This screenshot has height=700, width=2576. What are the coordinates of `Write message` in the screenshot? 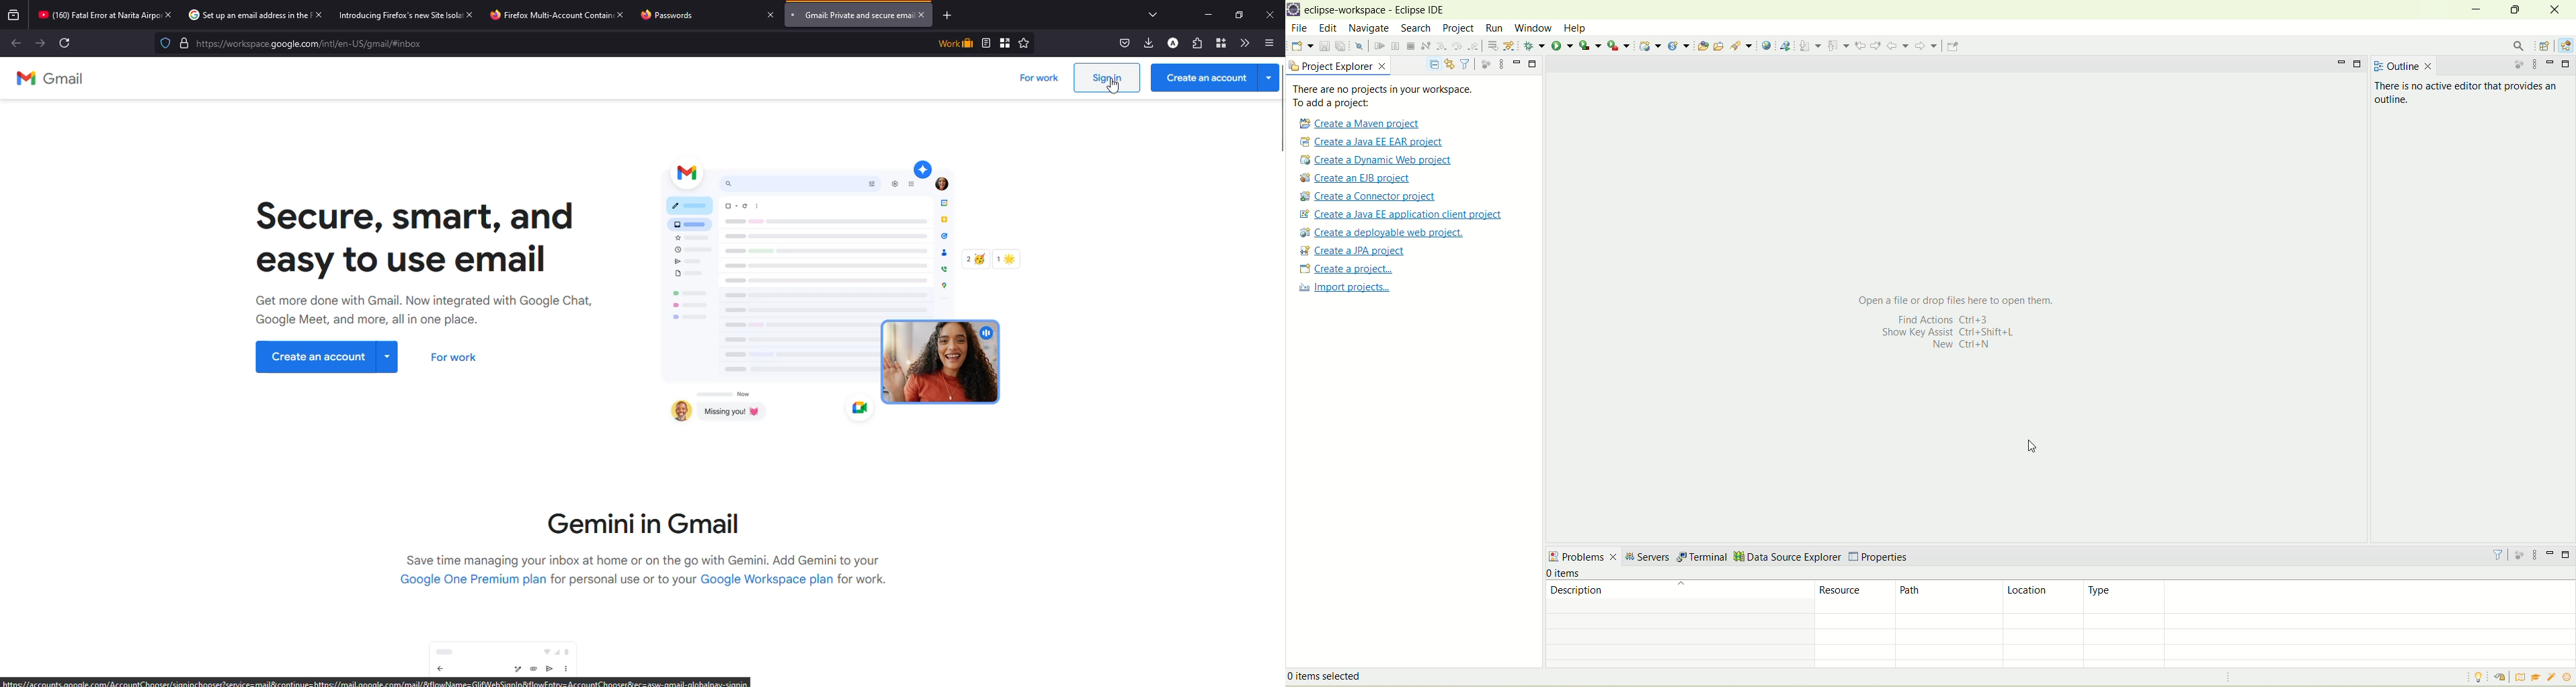 It's located at (514, 670).